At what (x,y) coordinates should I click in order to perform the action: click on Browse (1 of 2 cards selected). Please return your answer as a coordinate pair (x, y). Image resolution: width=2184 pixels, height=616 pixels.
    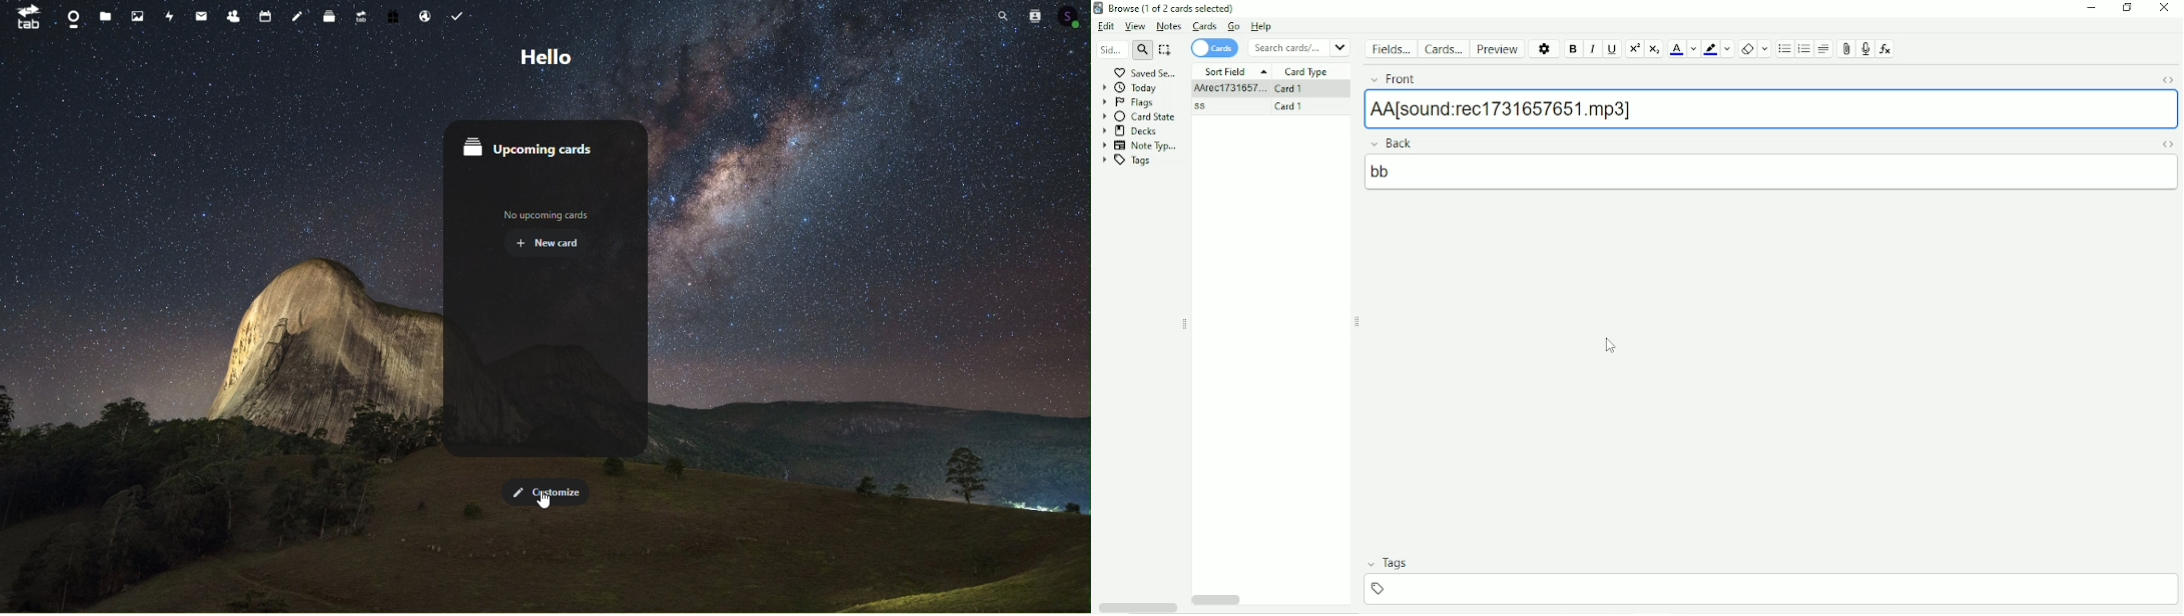
    Looking at the image, I should click on (1168, 8).